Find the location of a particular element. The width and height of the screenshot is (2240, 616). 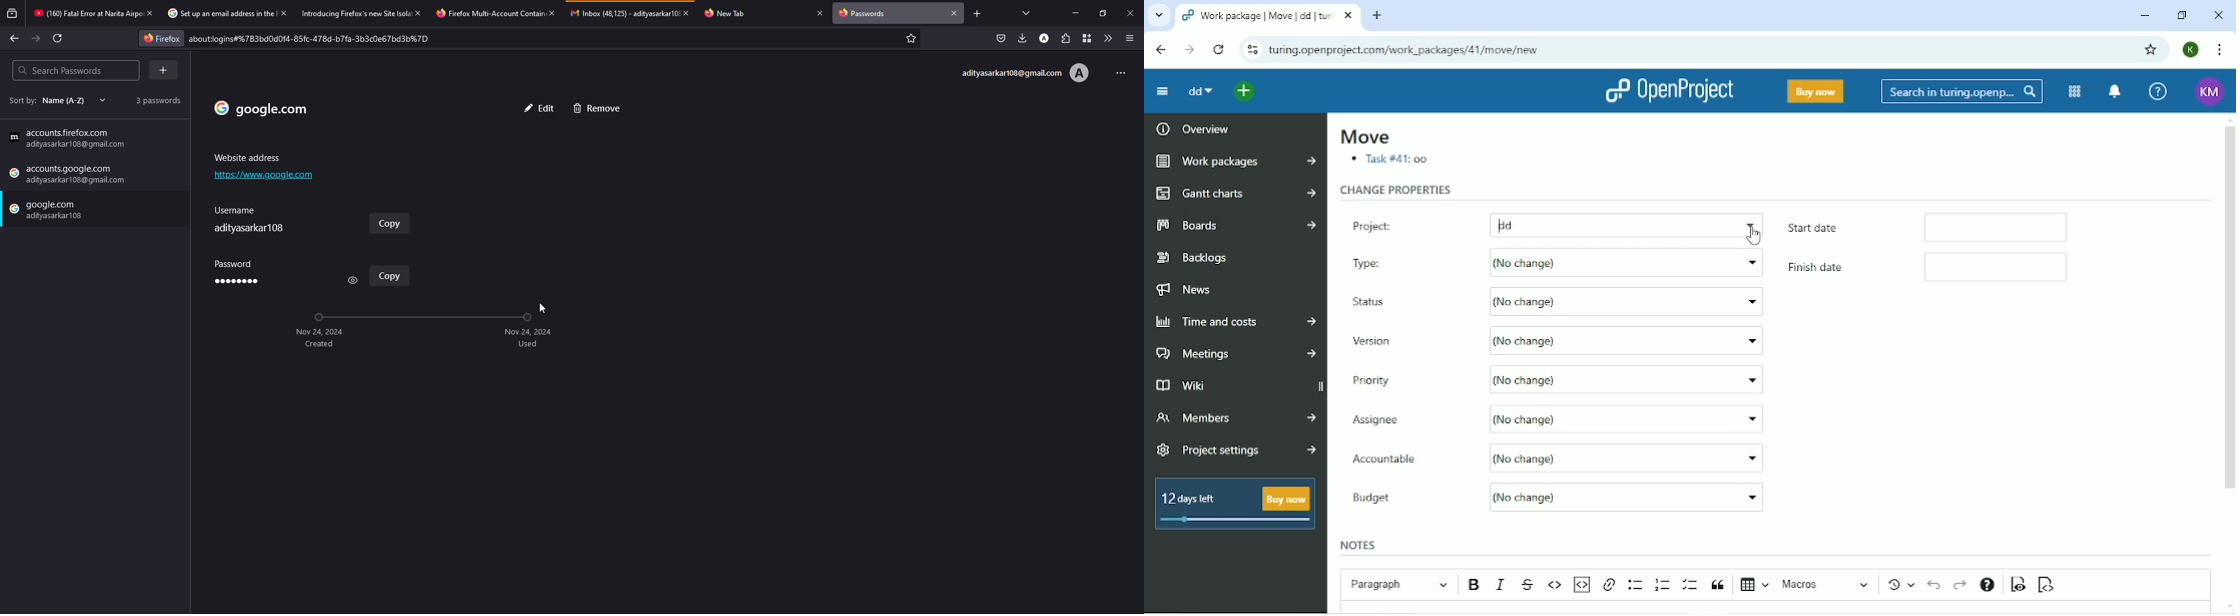

OpenProject is located at coordinates (1672, 91).